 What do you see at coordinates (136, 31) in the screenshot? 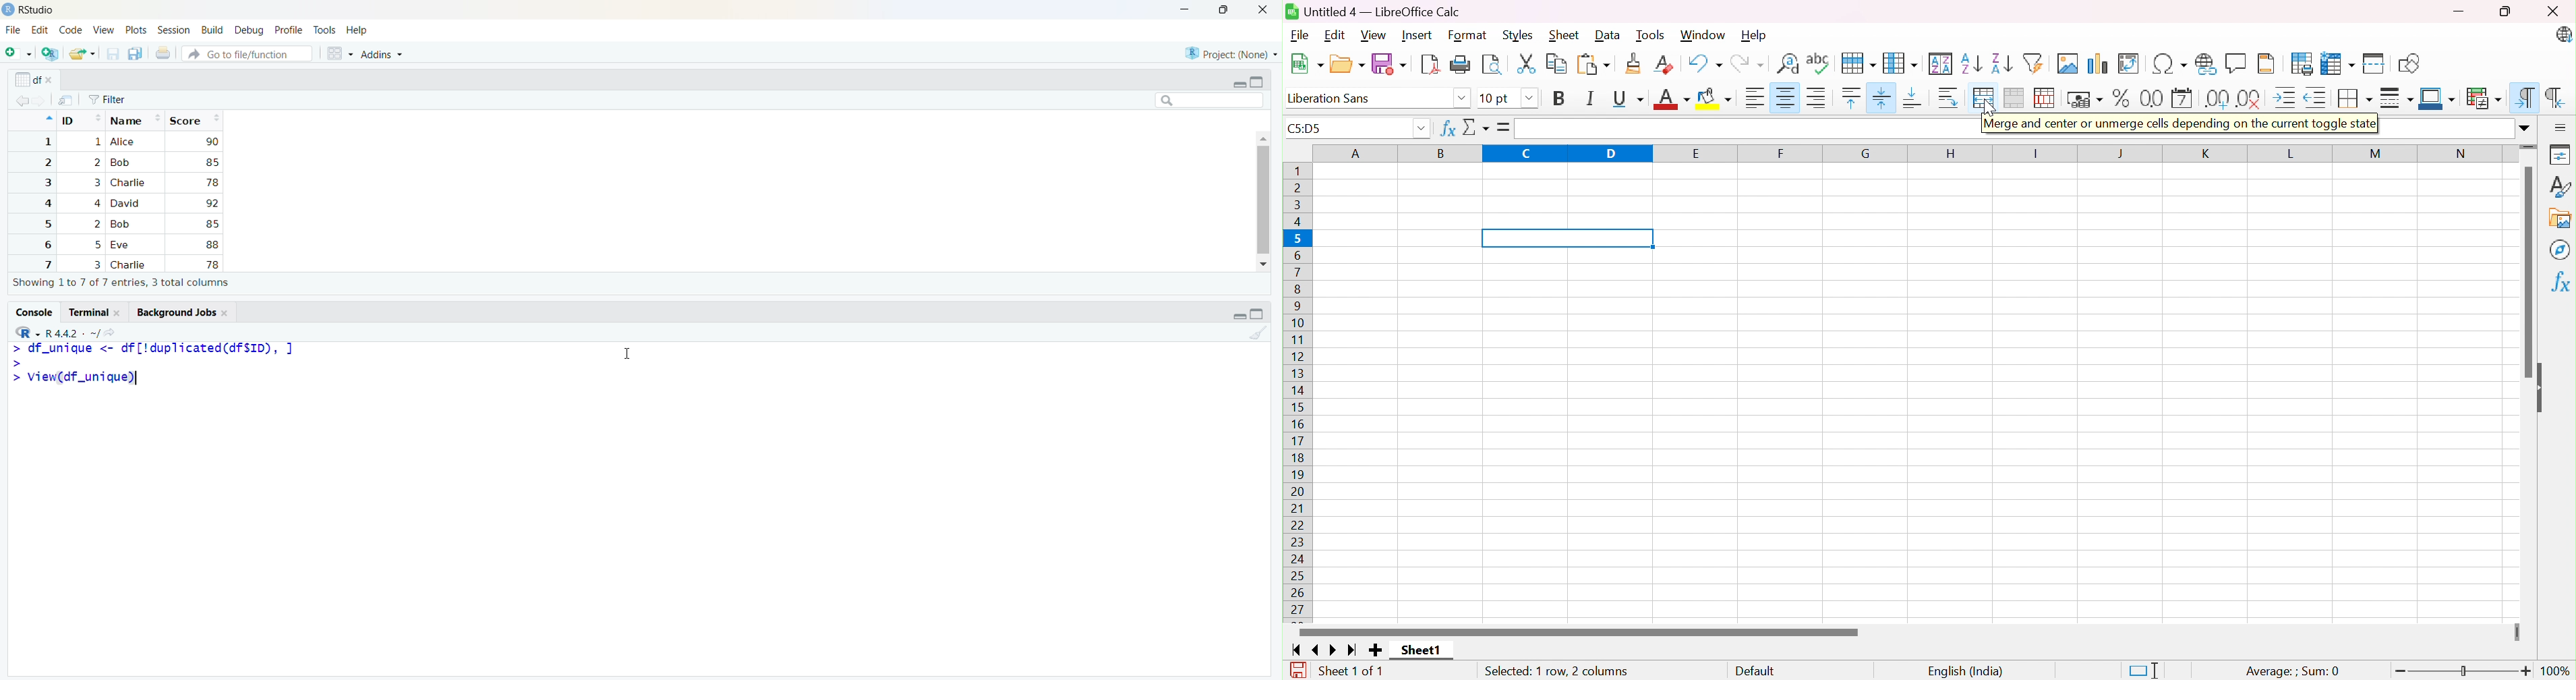
I see `Plots` at bounding box center [136, 31].